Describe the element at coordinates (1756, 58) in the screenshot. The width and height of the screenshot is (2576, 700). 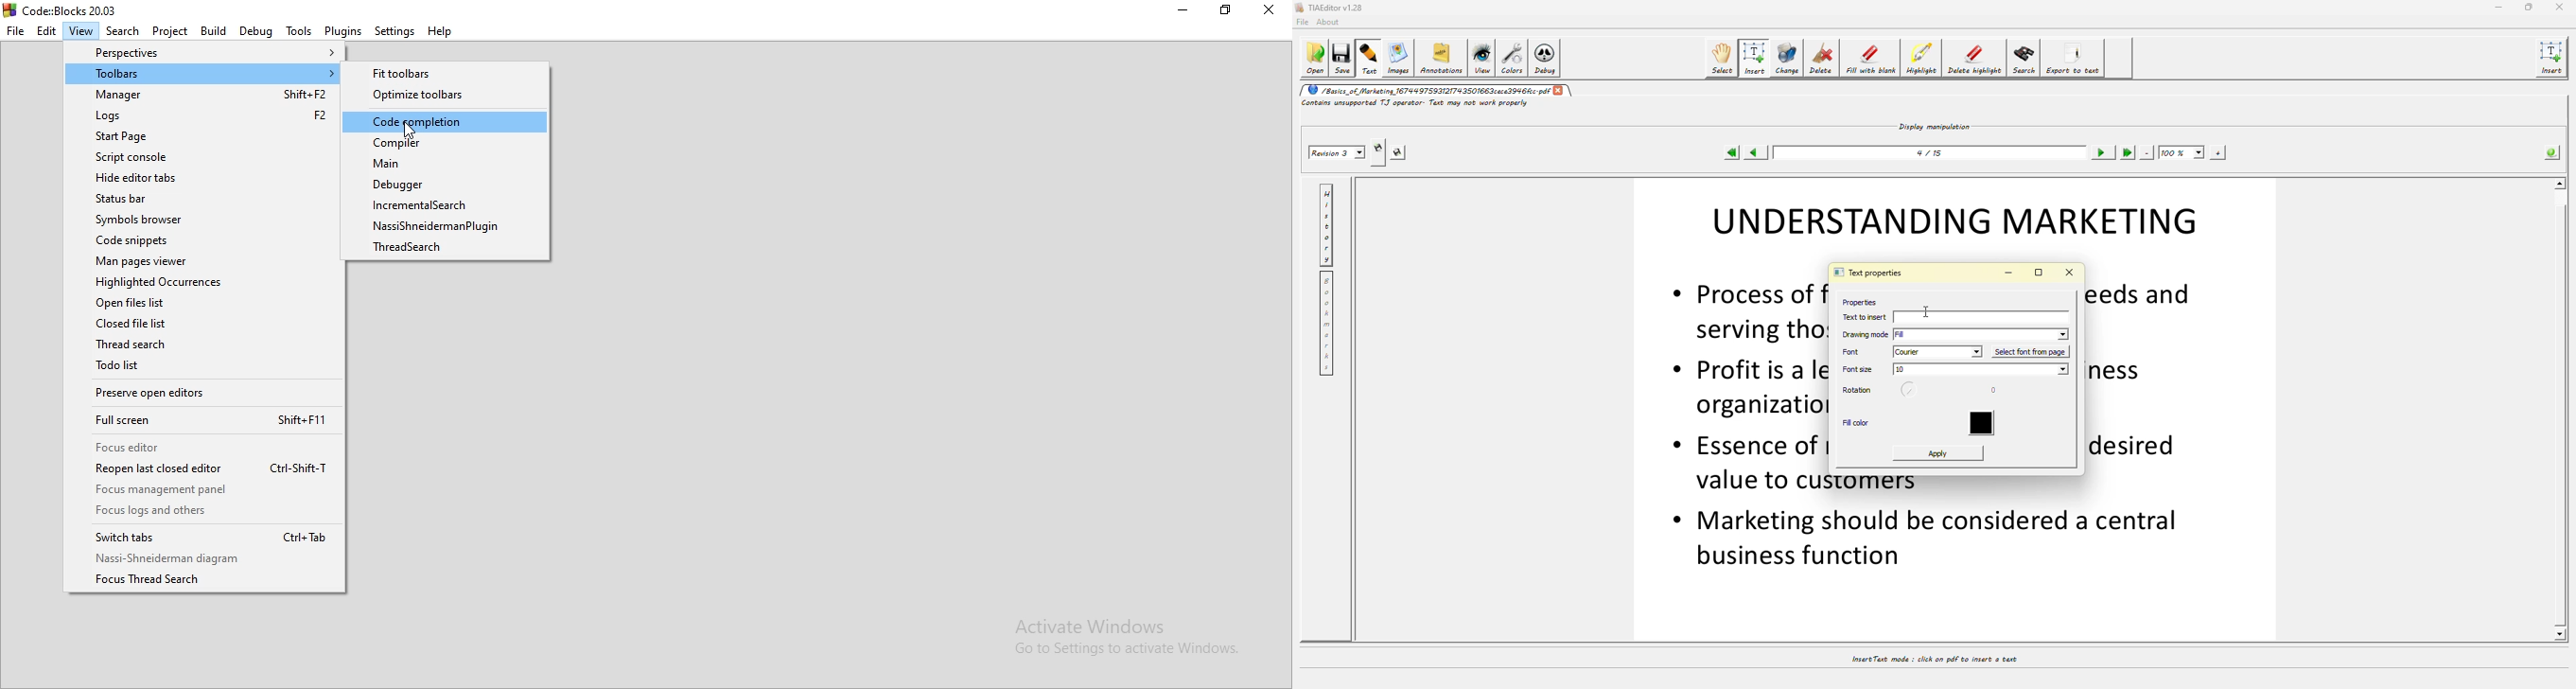
I see `insert` at that location.